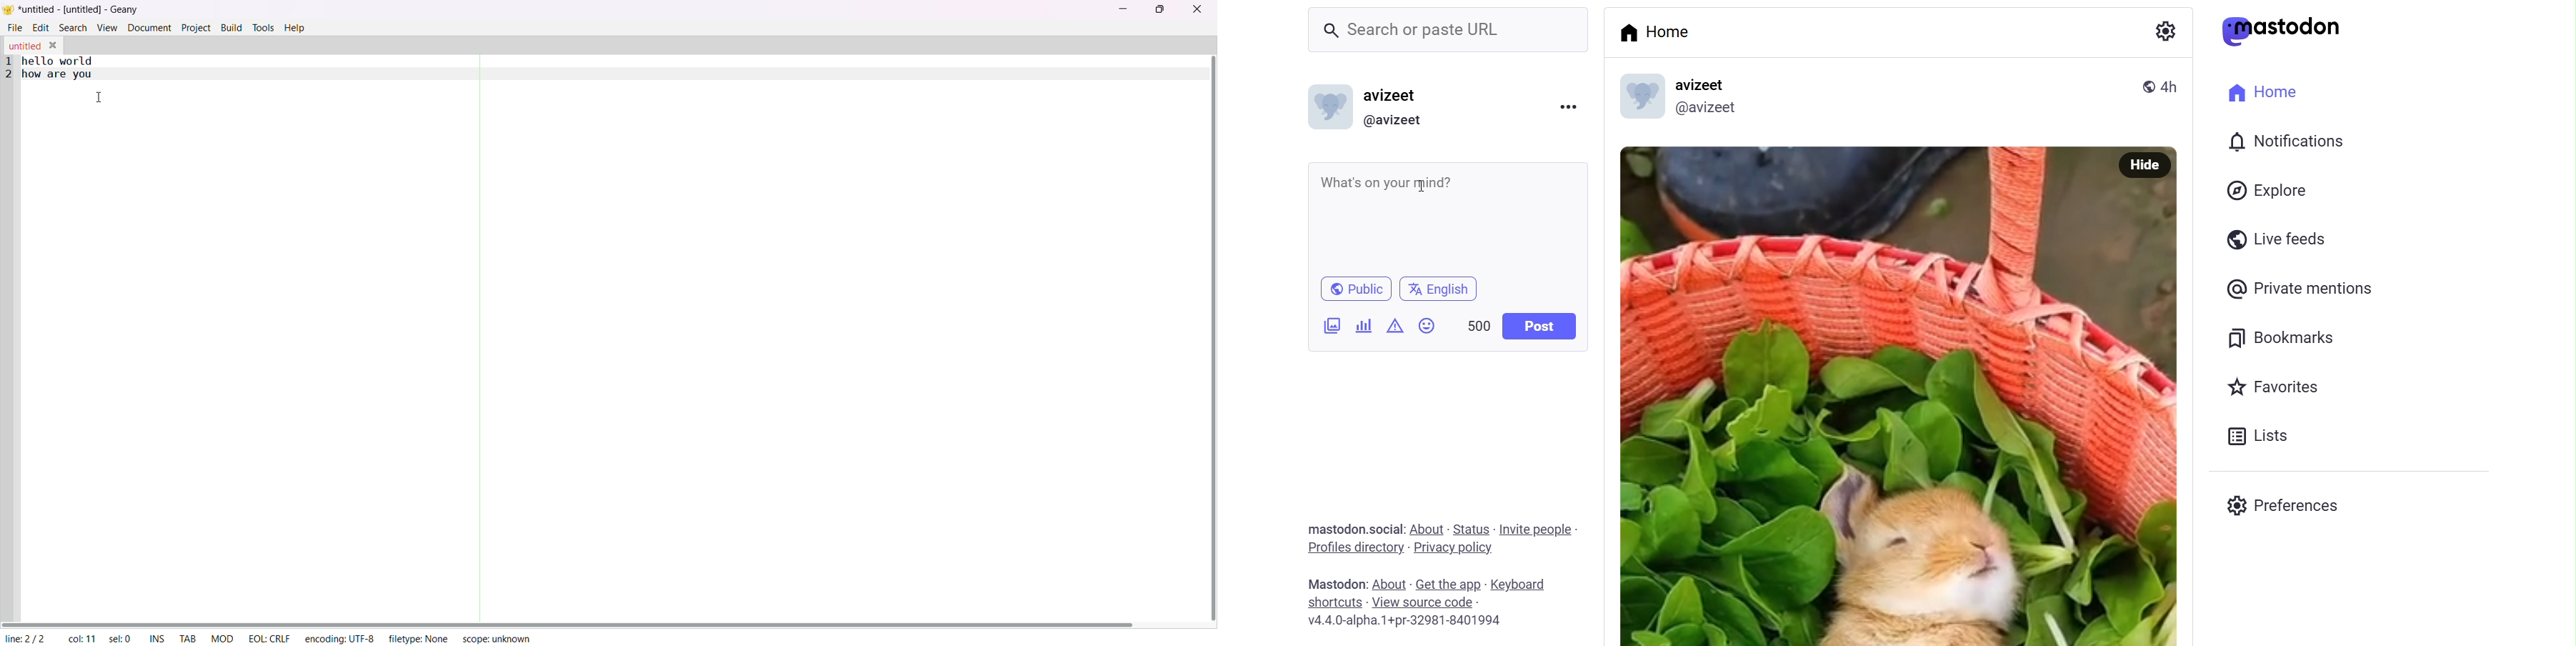 This screenshot has height=672, width=2576. I want to click on Emojis, so click(1426, 324).